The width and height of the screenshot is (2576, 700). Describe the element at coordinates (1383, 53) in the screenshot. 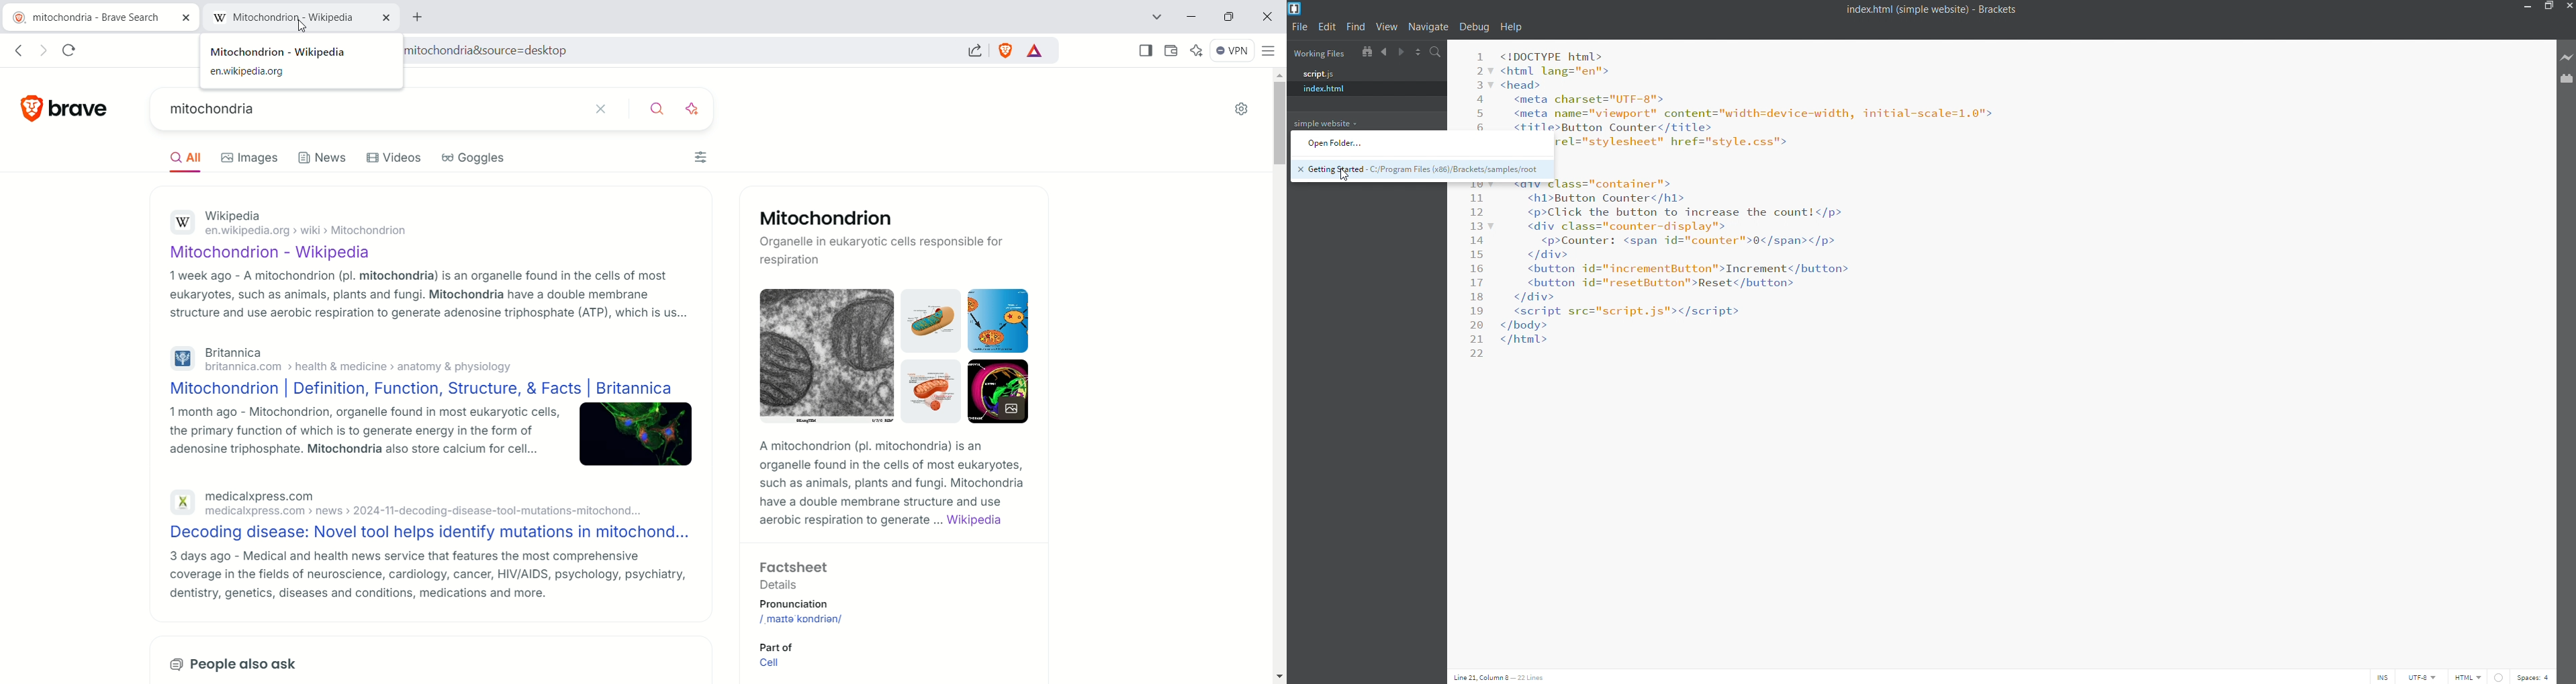

I see `navigate backward` at that location.